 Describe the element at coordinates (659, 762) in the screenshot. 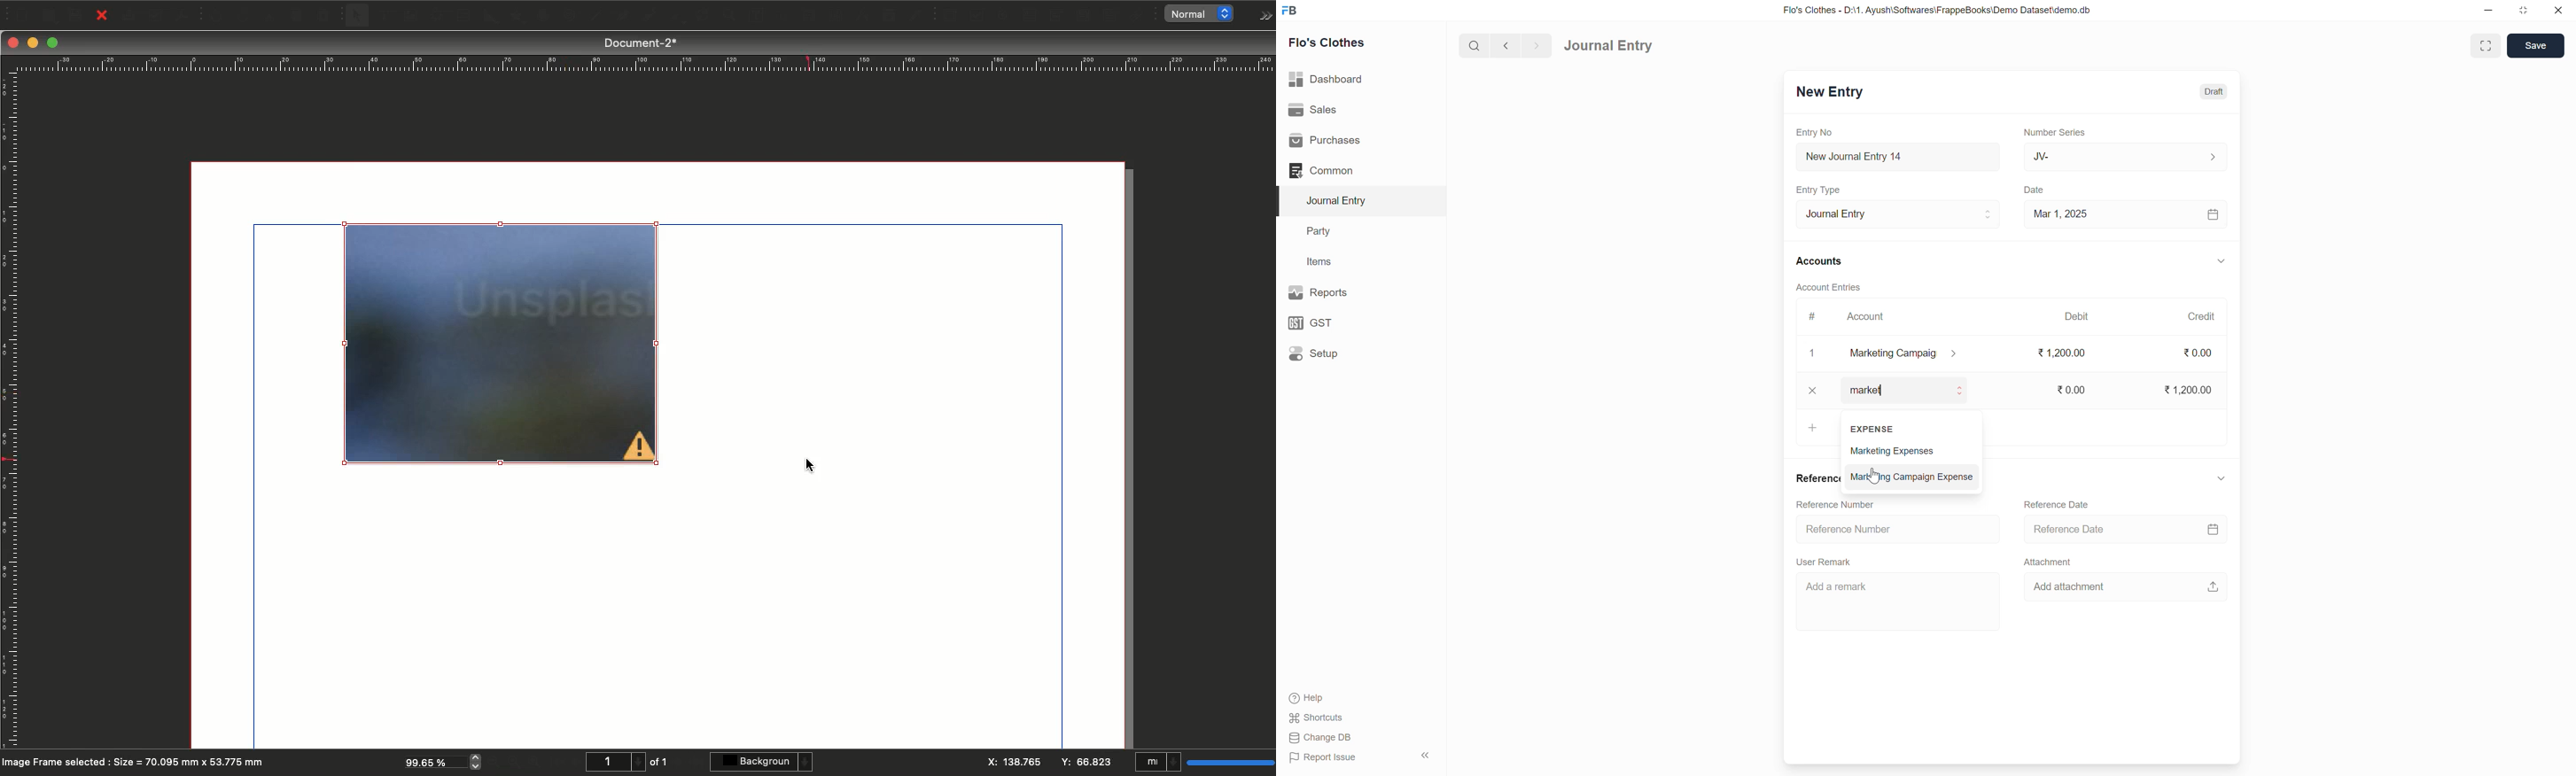

I see `of 1` at that location.